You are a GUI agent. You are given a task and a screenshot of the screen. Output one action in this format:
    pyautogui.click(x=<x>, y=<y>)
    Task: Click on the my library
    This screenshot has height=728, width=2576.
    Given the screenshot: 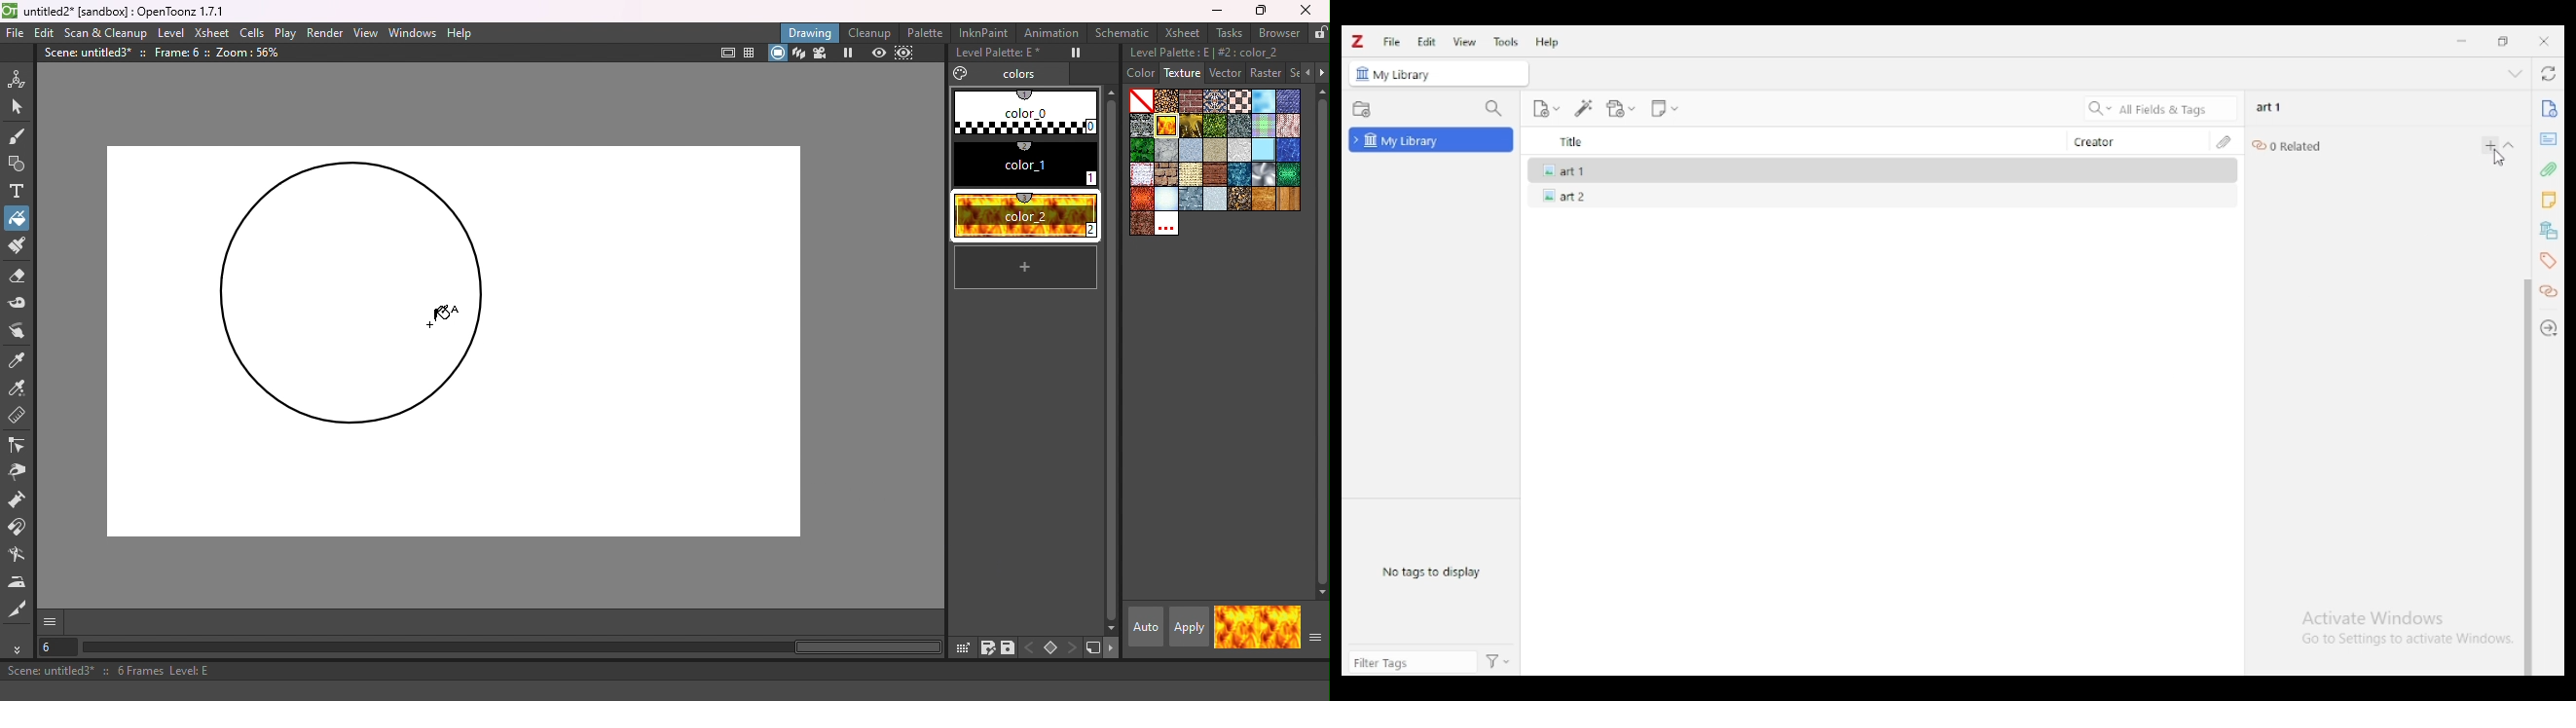 What is the action you would take?
    pyautogui.click(x=1410, y=76)
    